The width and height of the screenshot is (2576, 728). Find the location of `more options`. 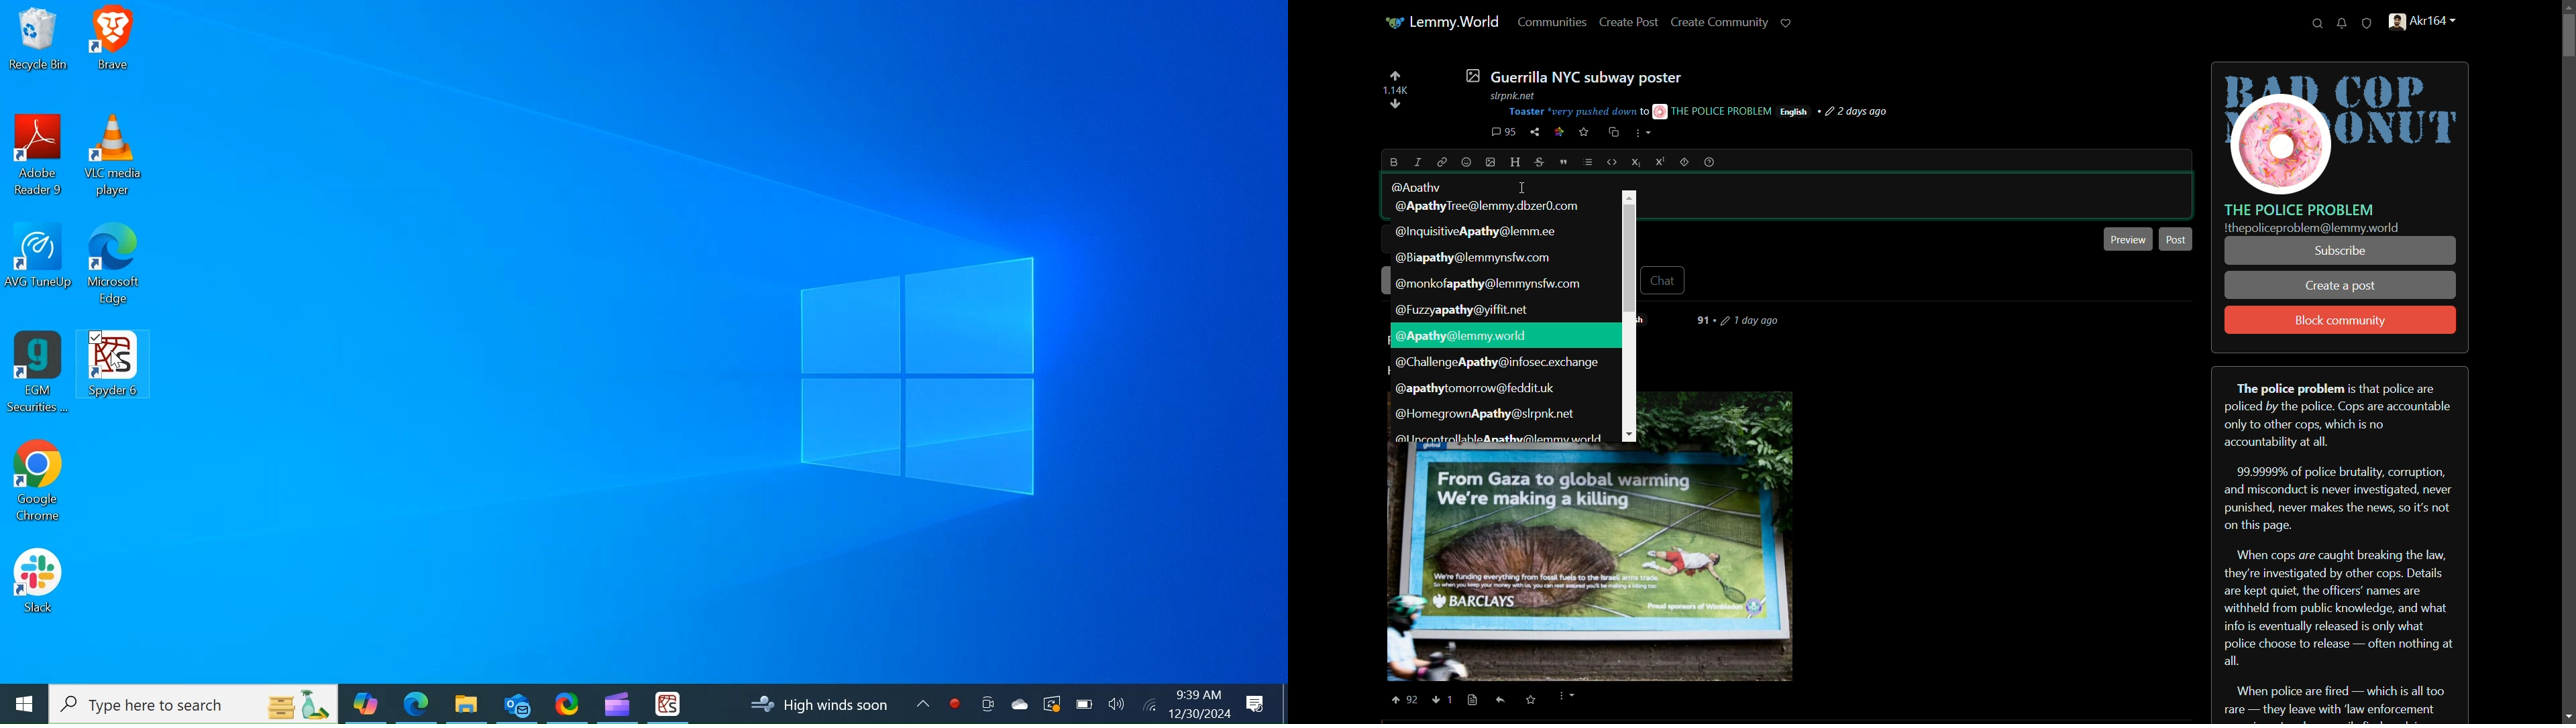

more options is located at coordinates (1643, 135).